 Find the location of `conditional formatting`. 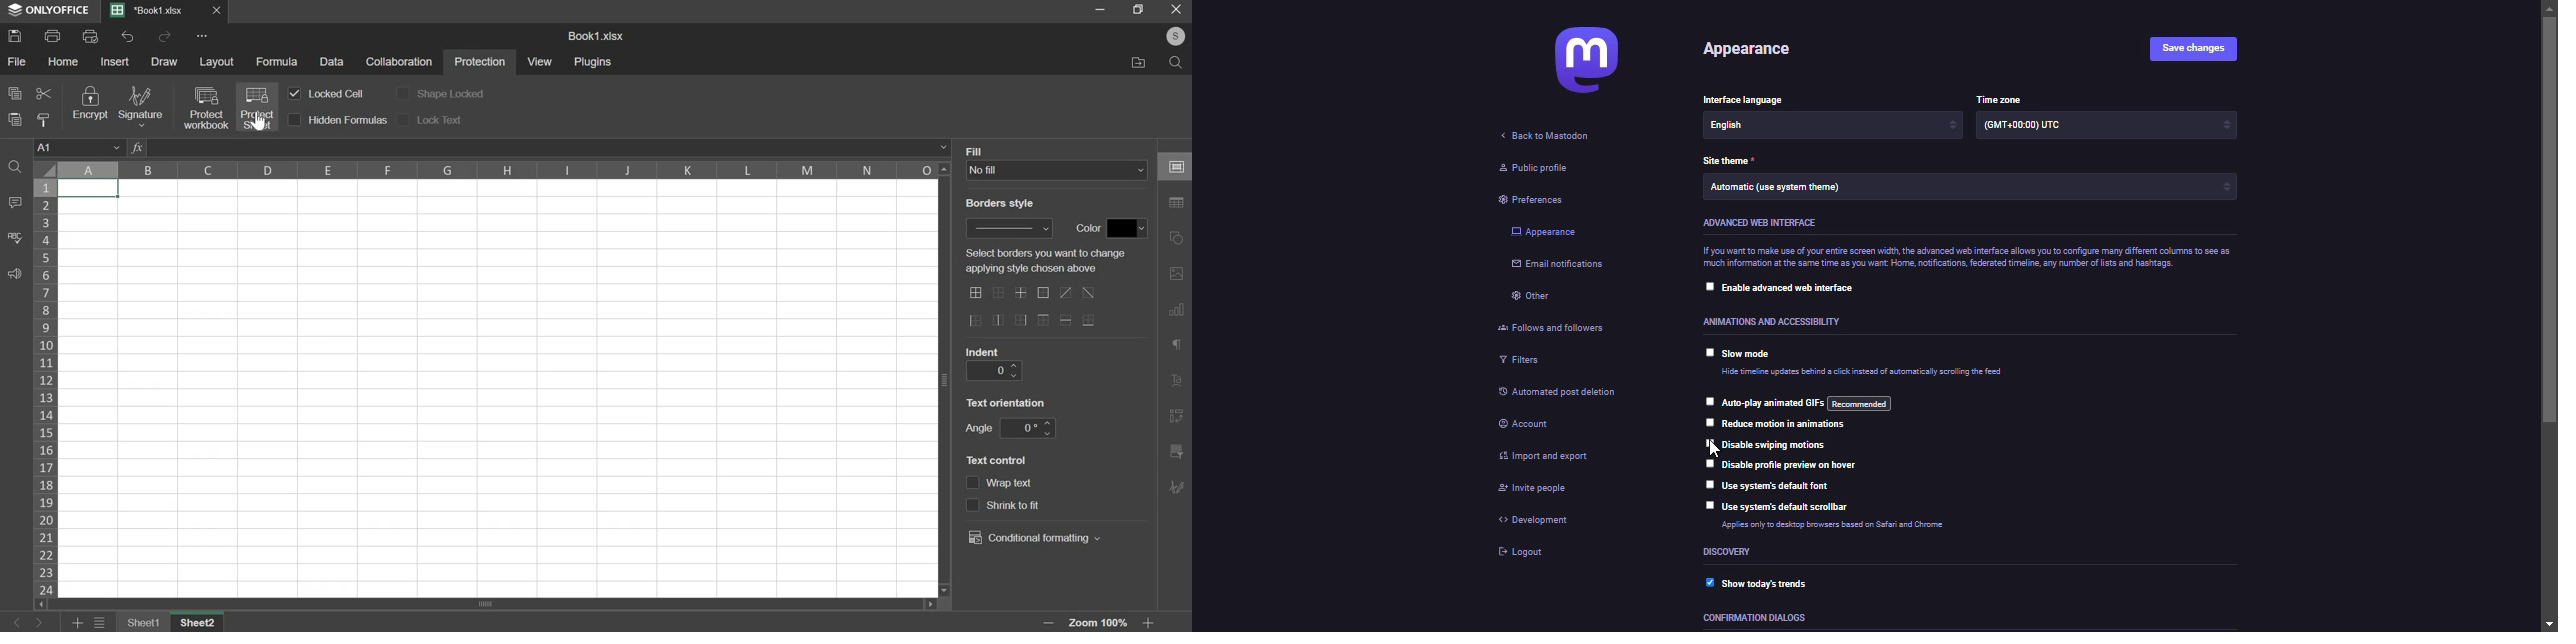

conditional formatting is located at coordinates (1034, 538).